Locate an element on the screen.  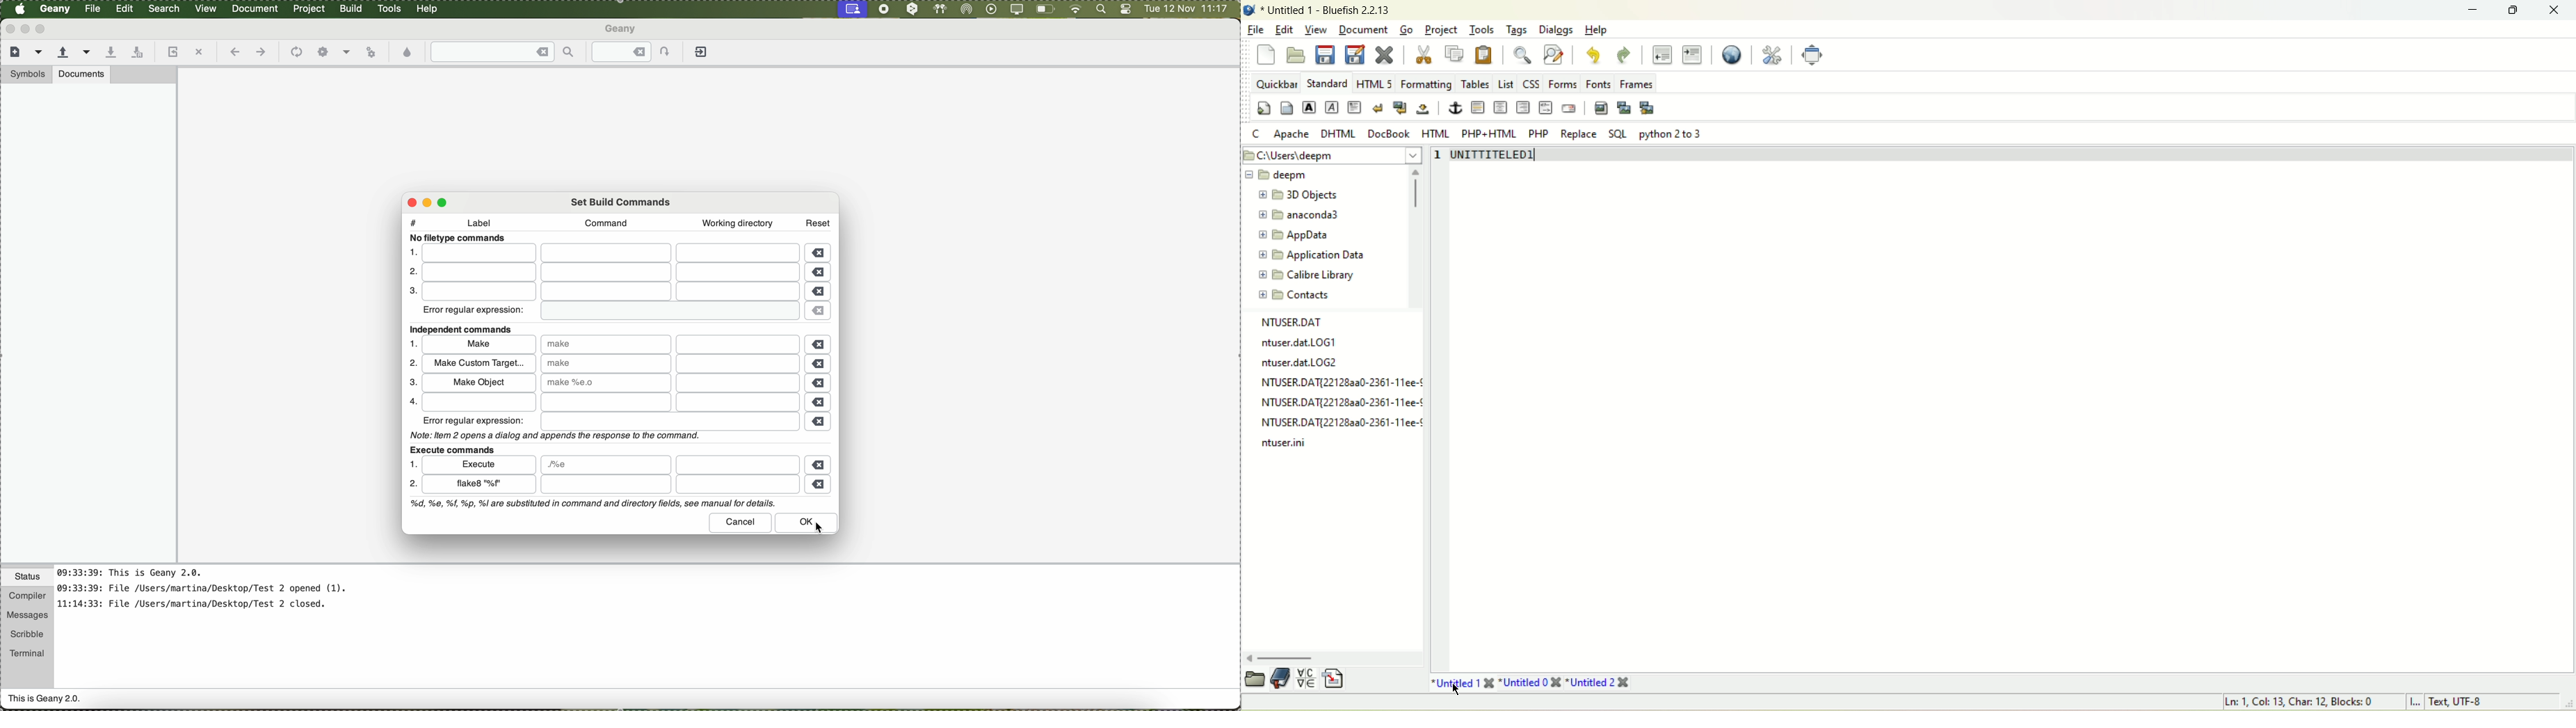
insert special character is located at coordinates (1305, 679).